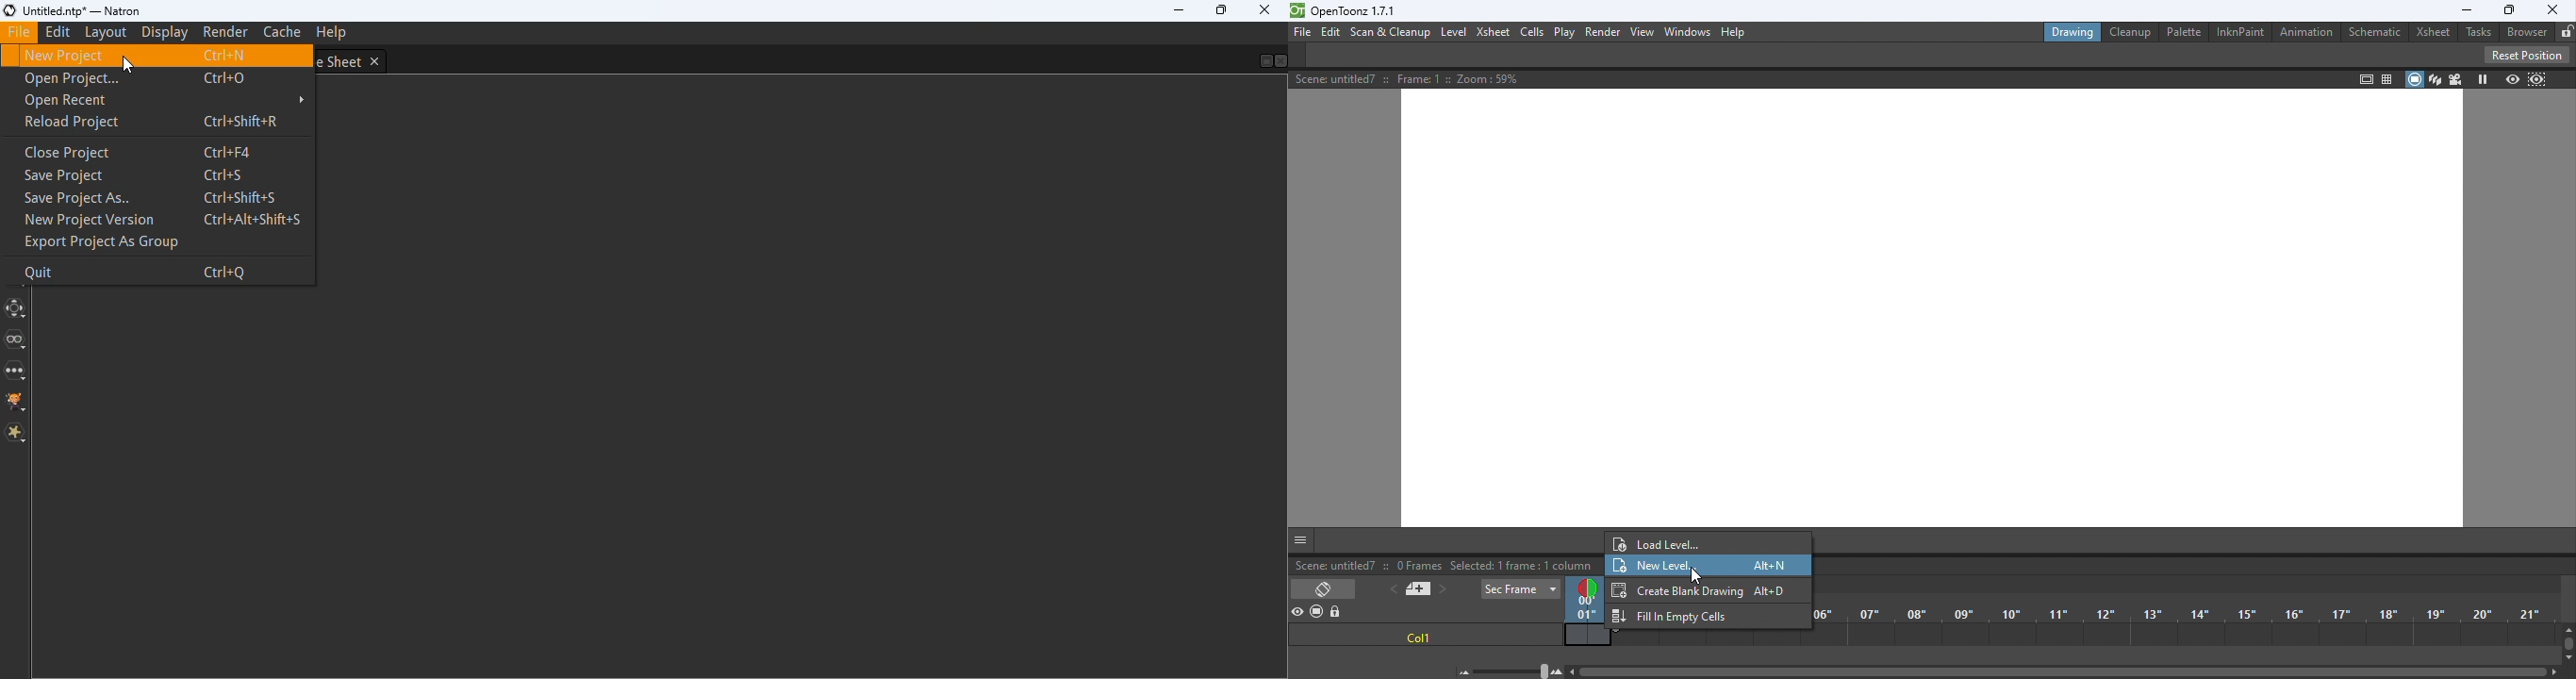  I want to click on 0 frames, so click(1416, 564).